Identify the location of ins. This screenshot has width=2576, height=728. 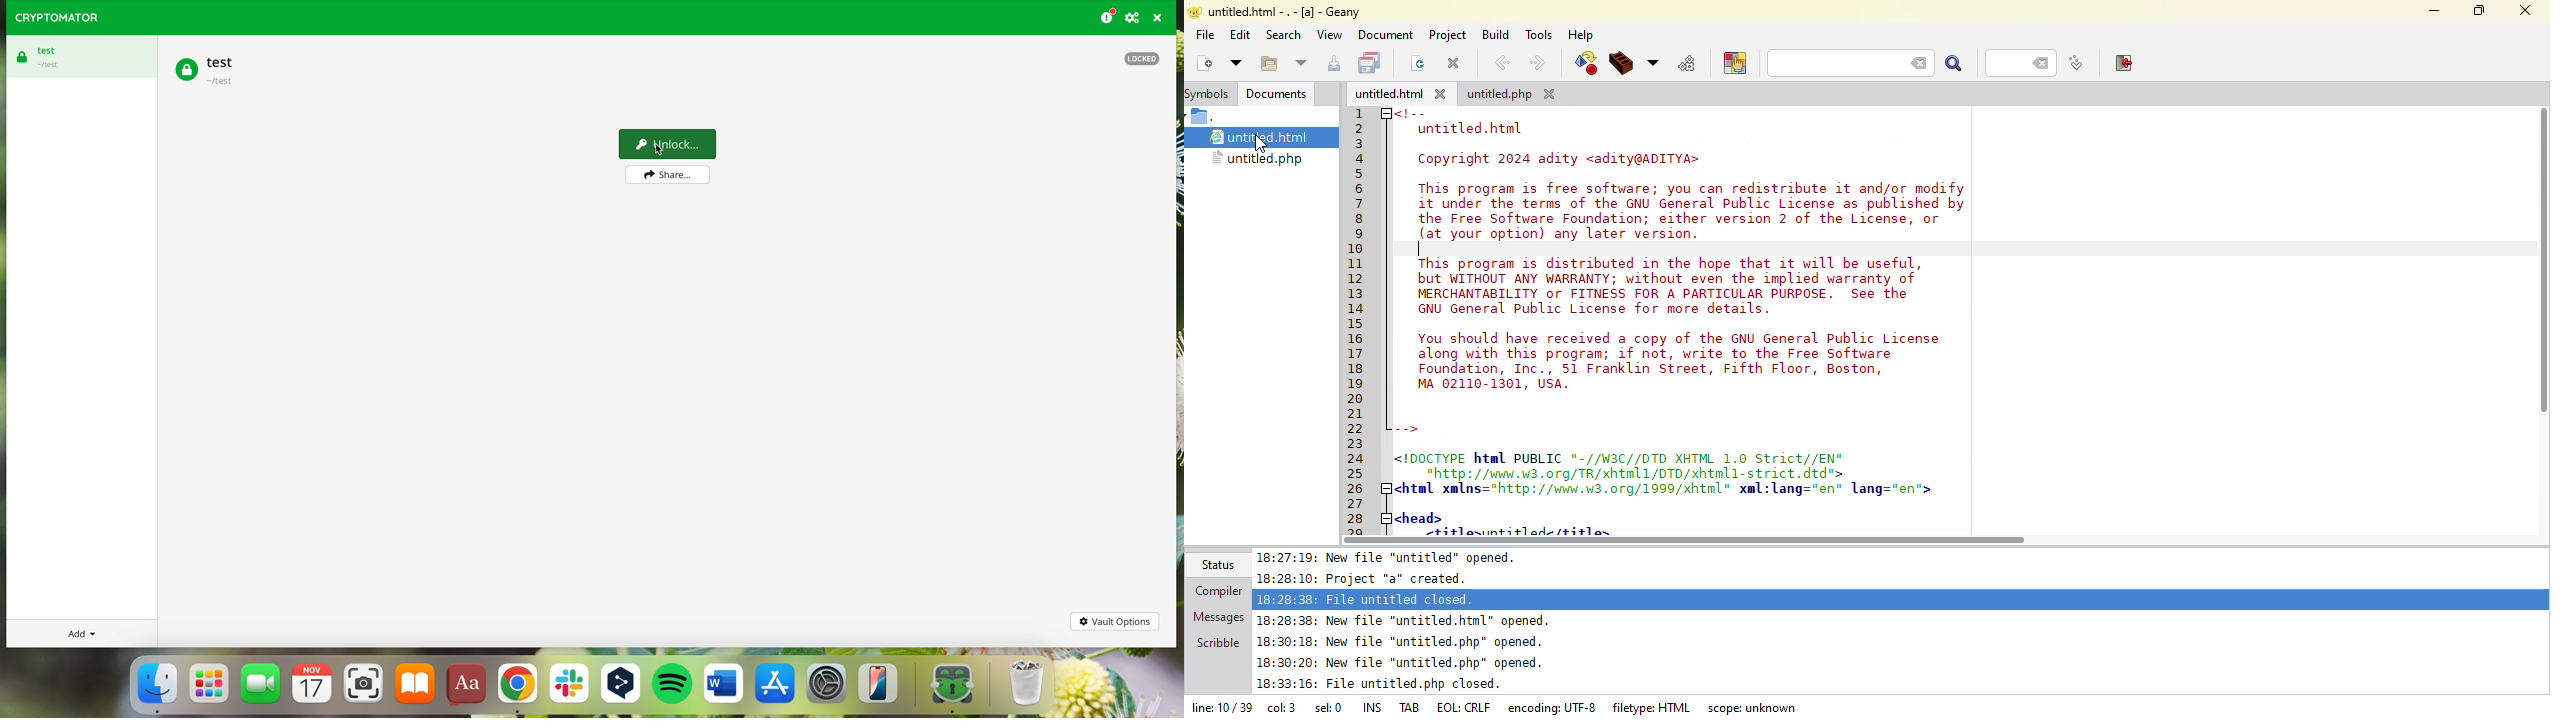
(1367, 707).